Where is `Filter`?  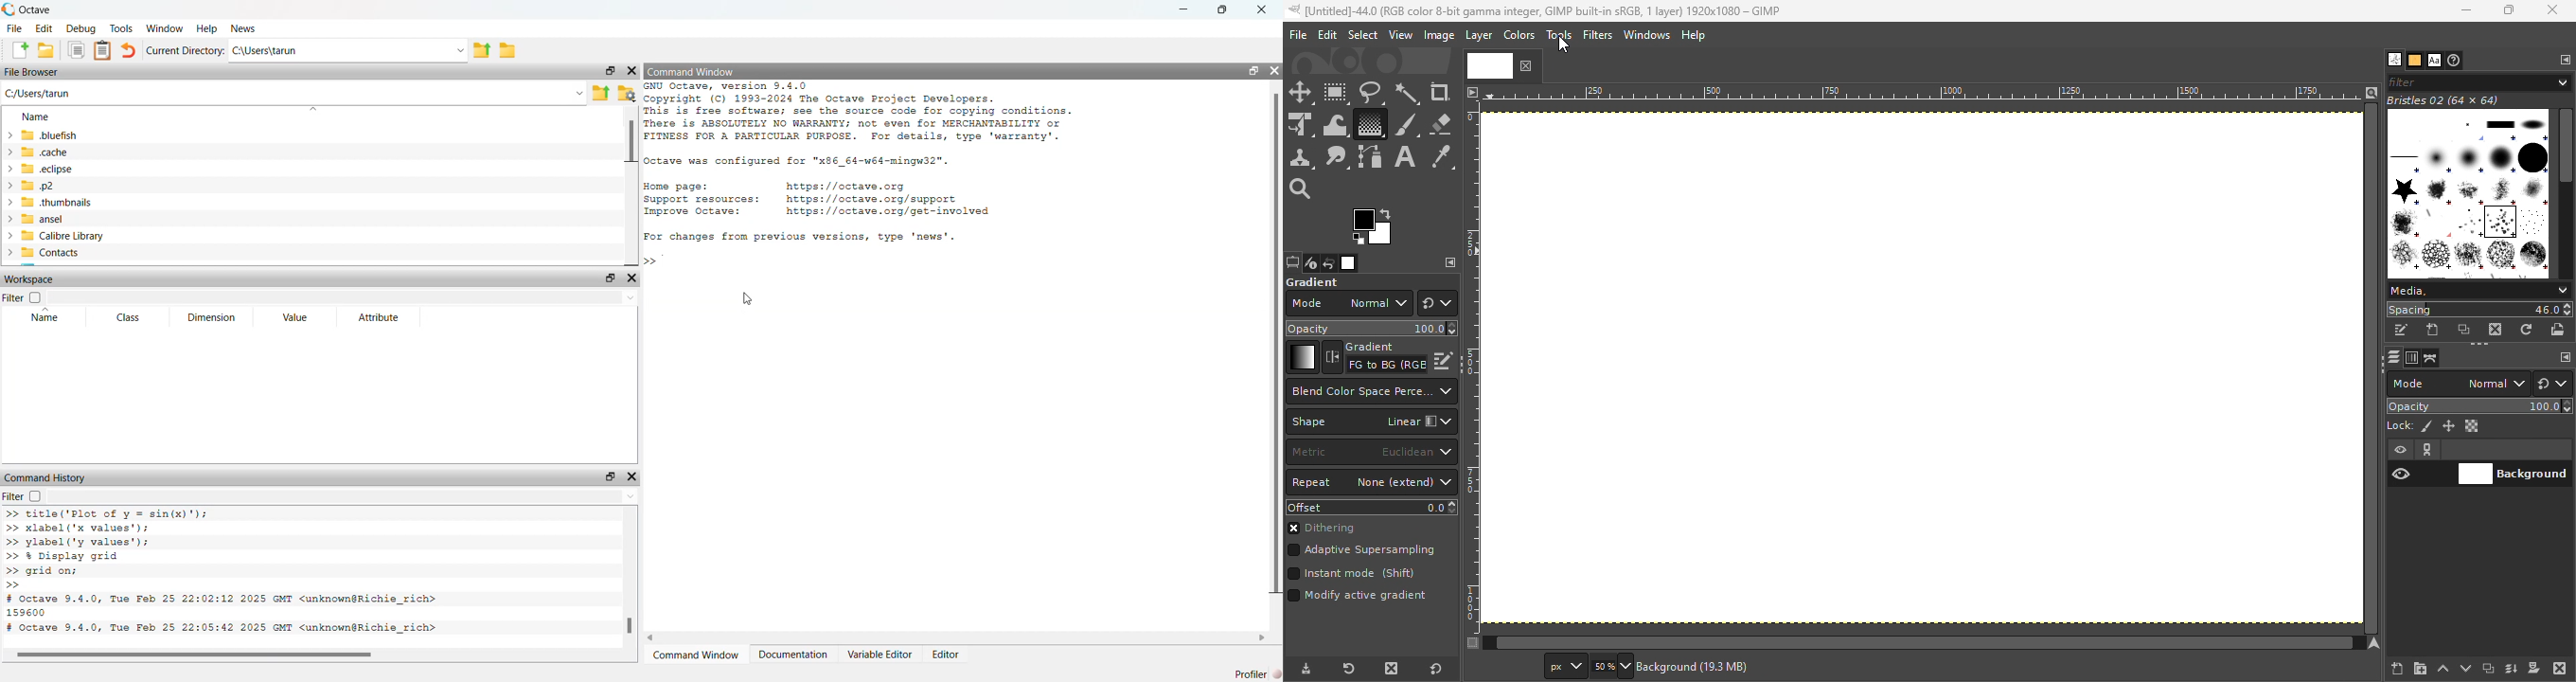
Filter is located at coordinates (2479, 81).